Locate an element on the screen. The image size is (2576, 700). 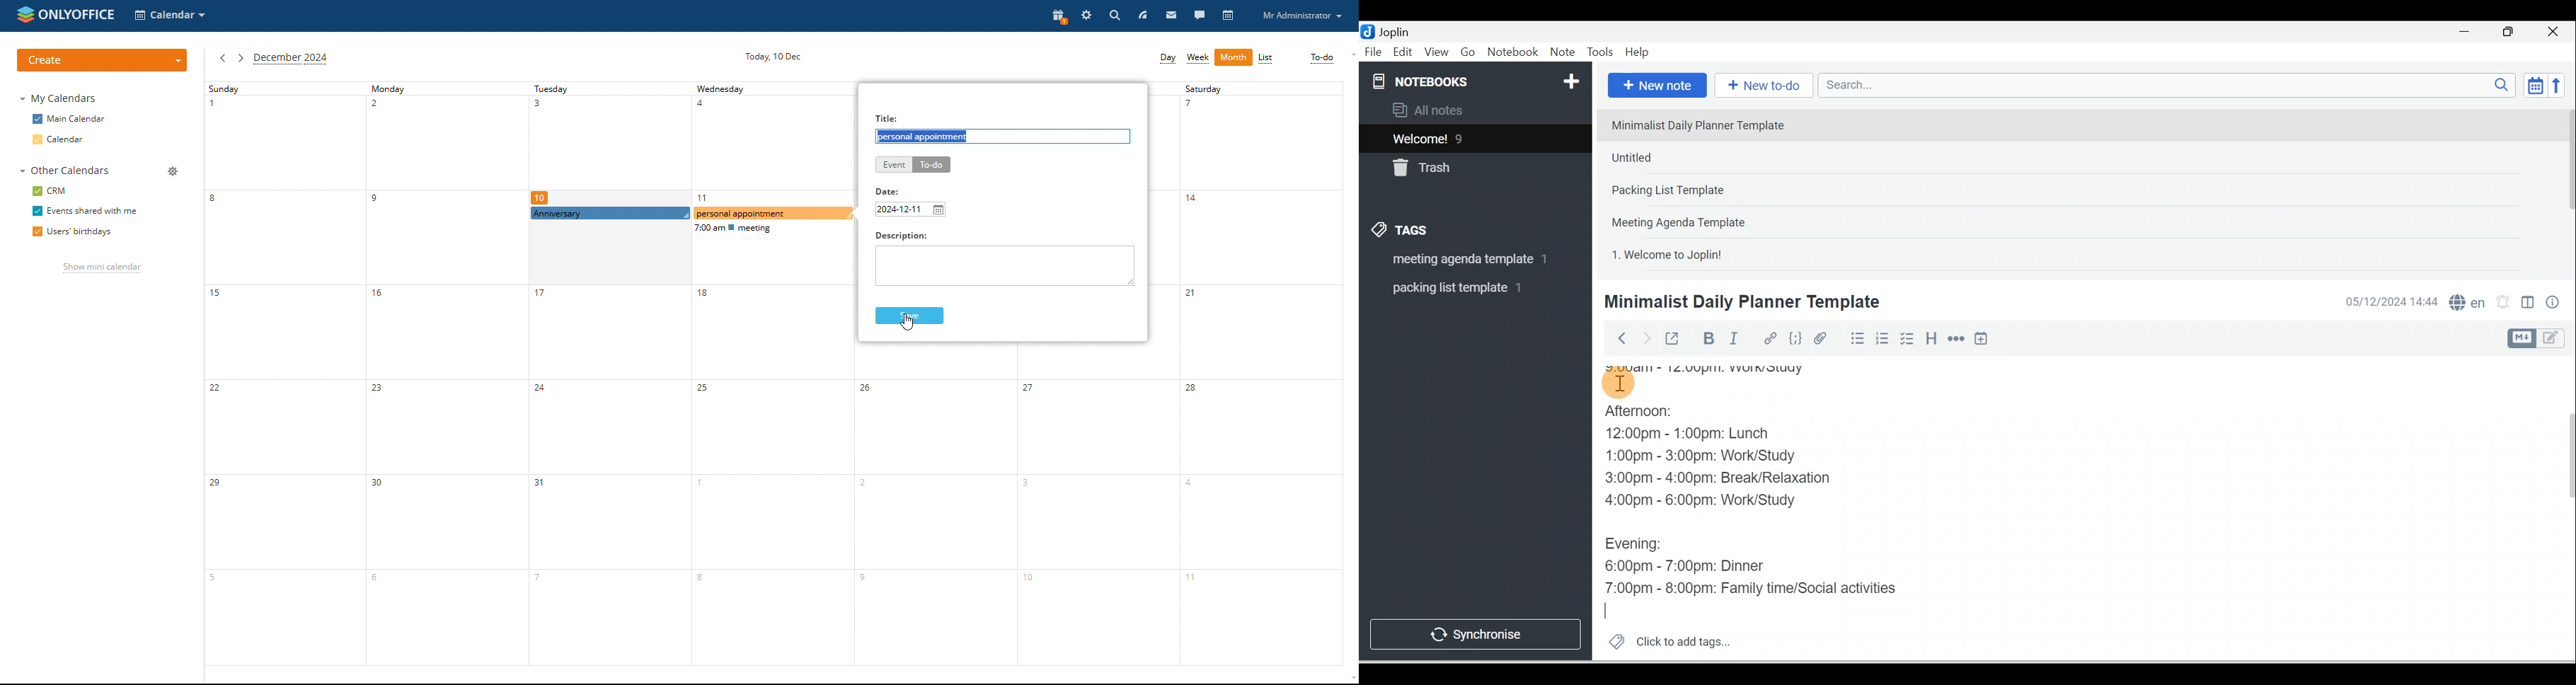
profile is located at coordinates (1304, 16).